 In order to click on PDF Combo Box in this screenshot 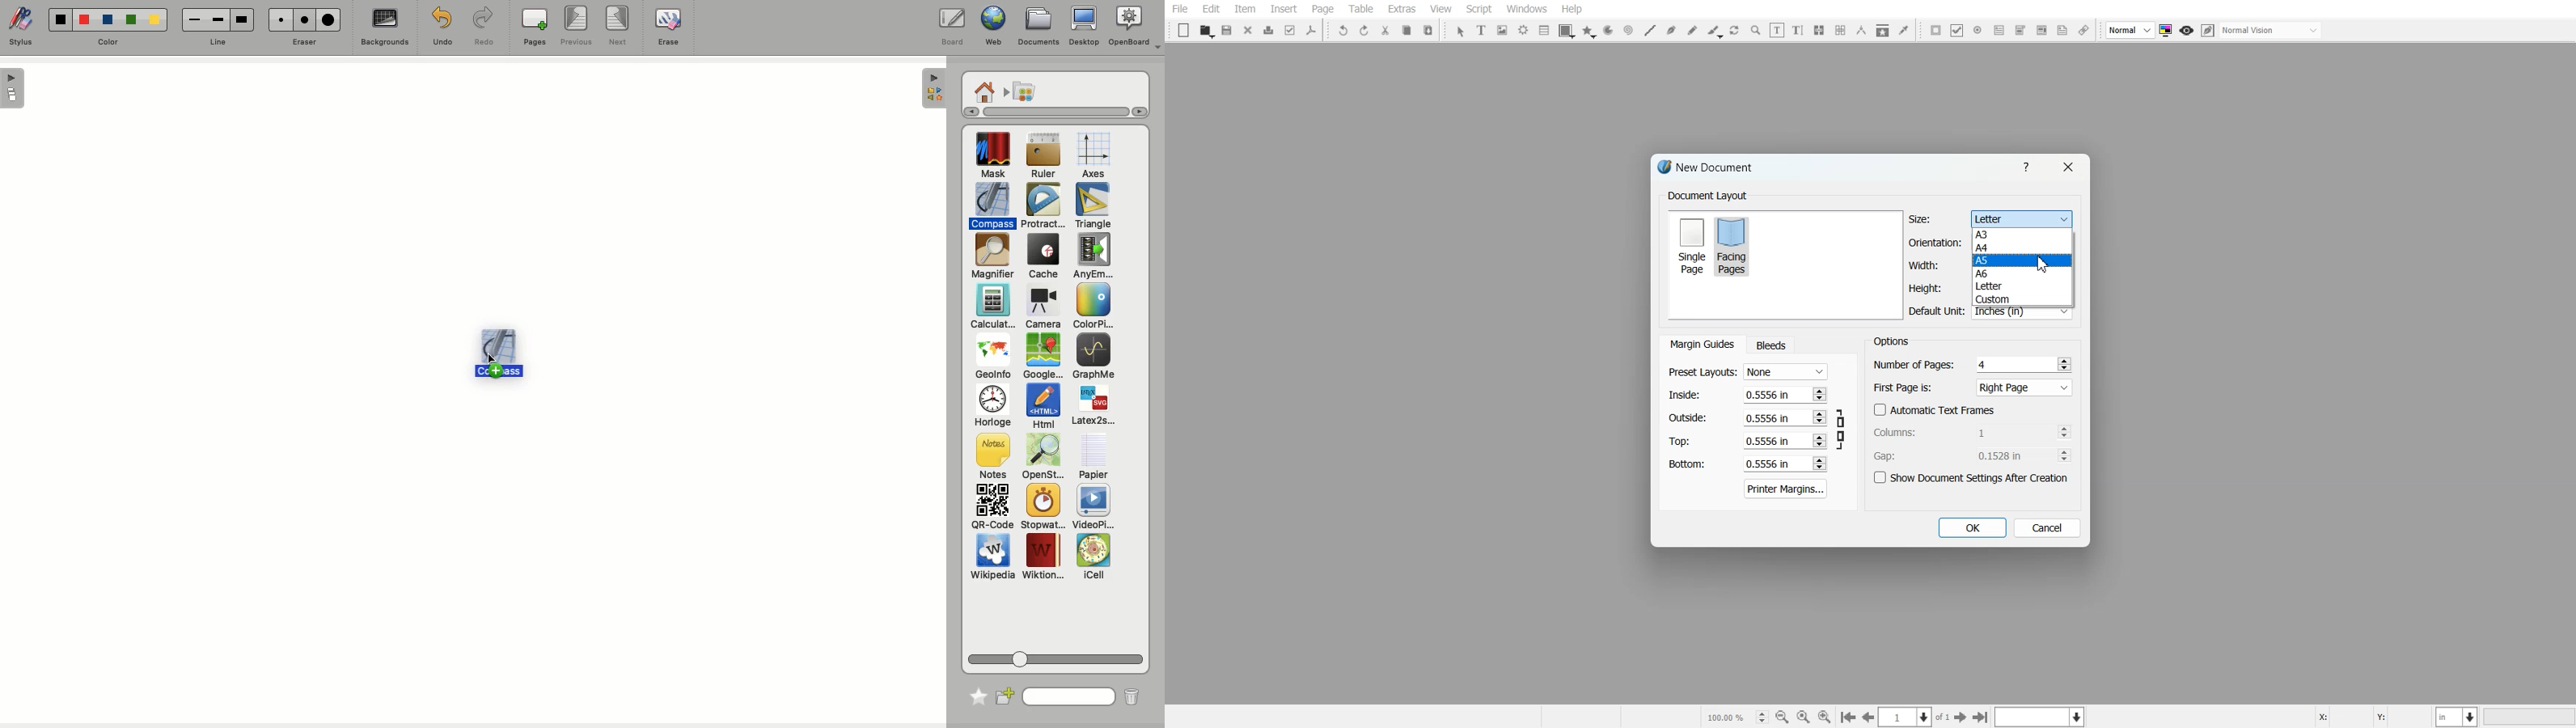, I will do `click(2020, 30)`.